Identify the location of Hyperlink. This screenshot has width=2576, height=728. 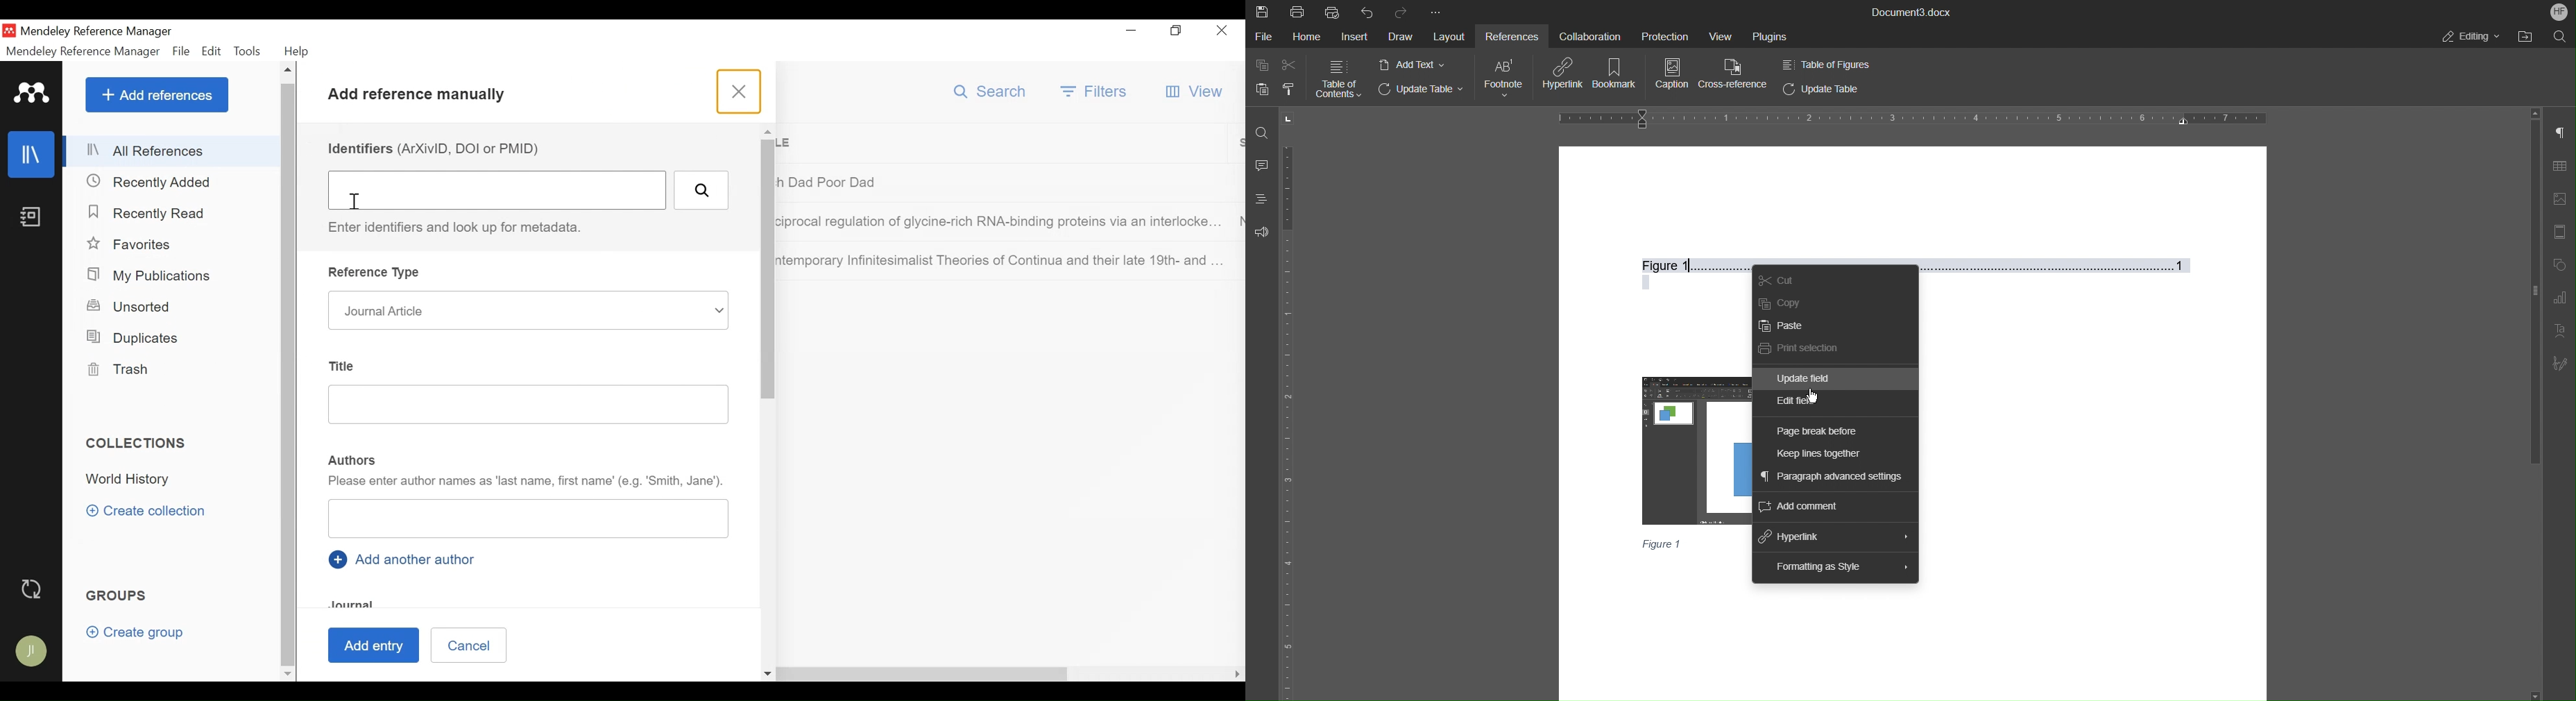
(1564, 75).